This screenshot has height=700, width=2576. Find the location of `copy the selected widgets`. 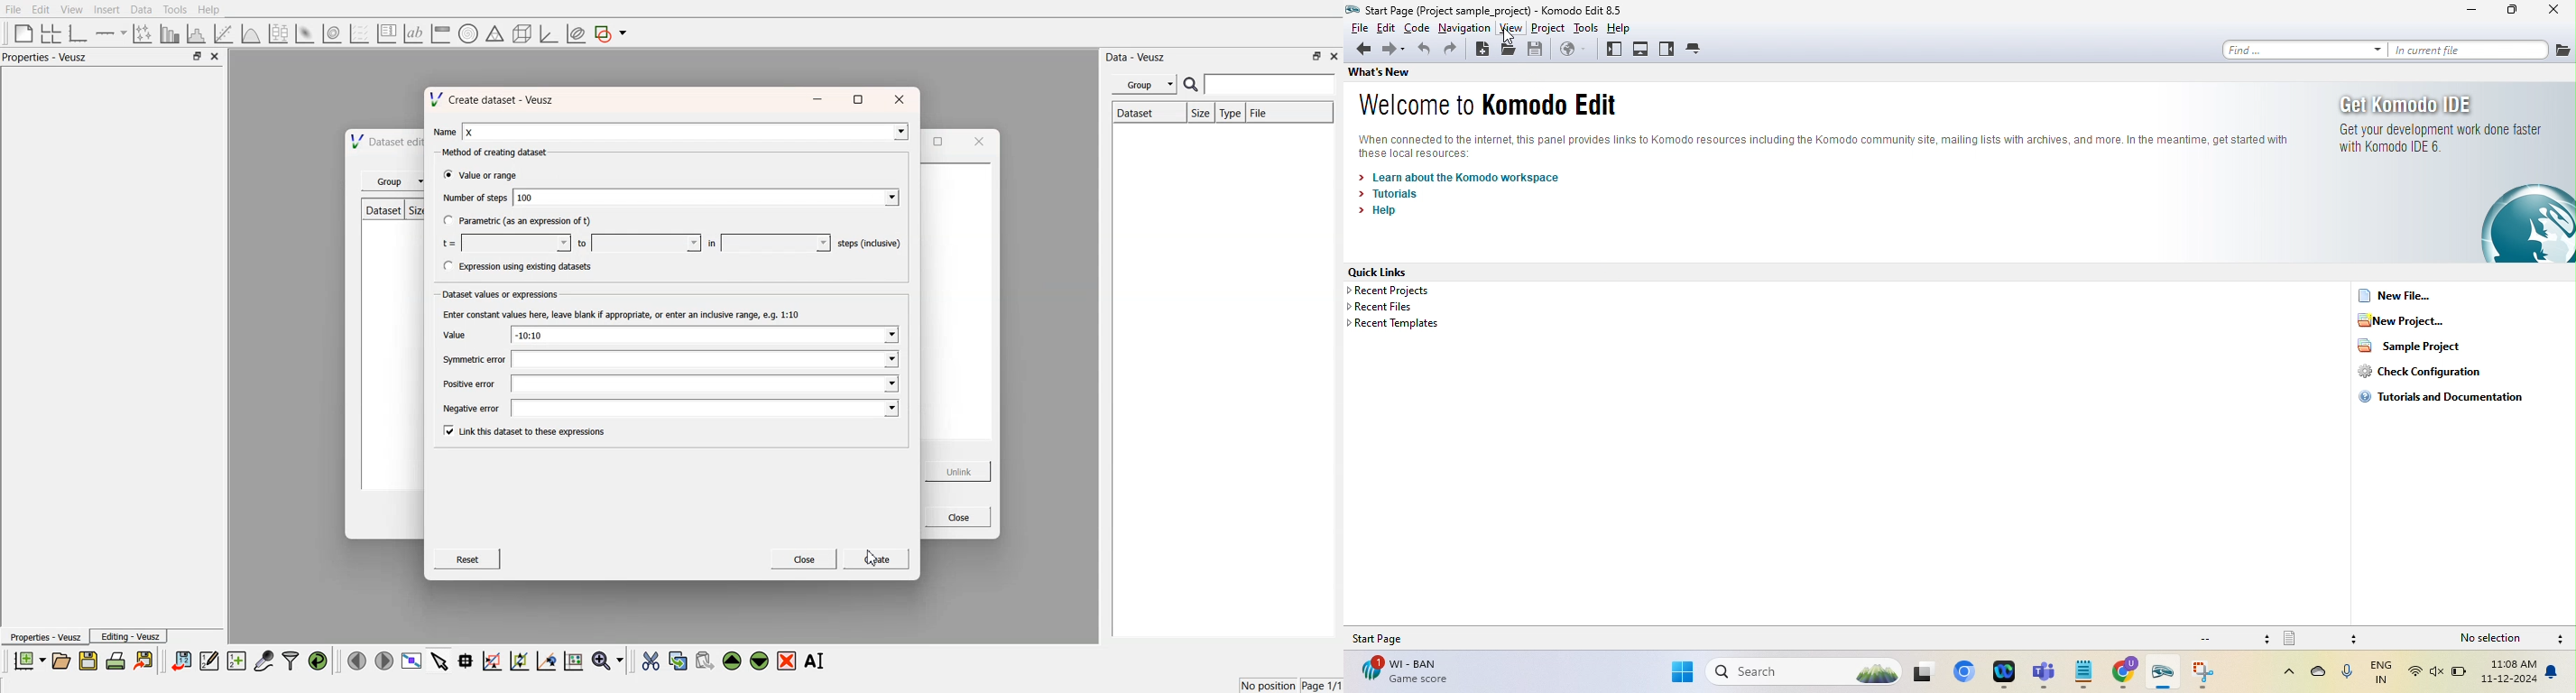

copy the selected widgets is located at coordinates (678, 660).